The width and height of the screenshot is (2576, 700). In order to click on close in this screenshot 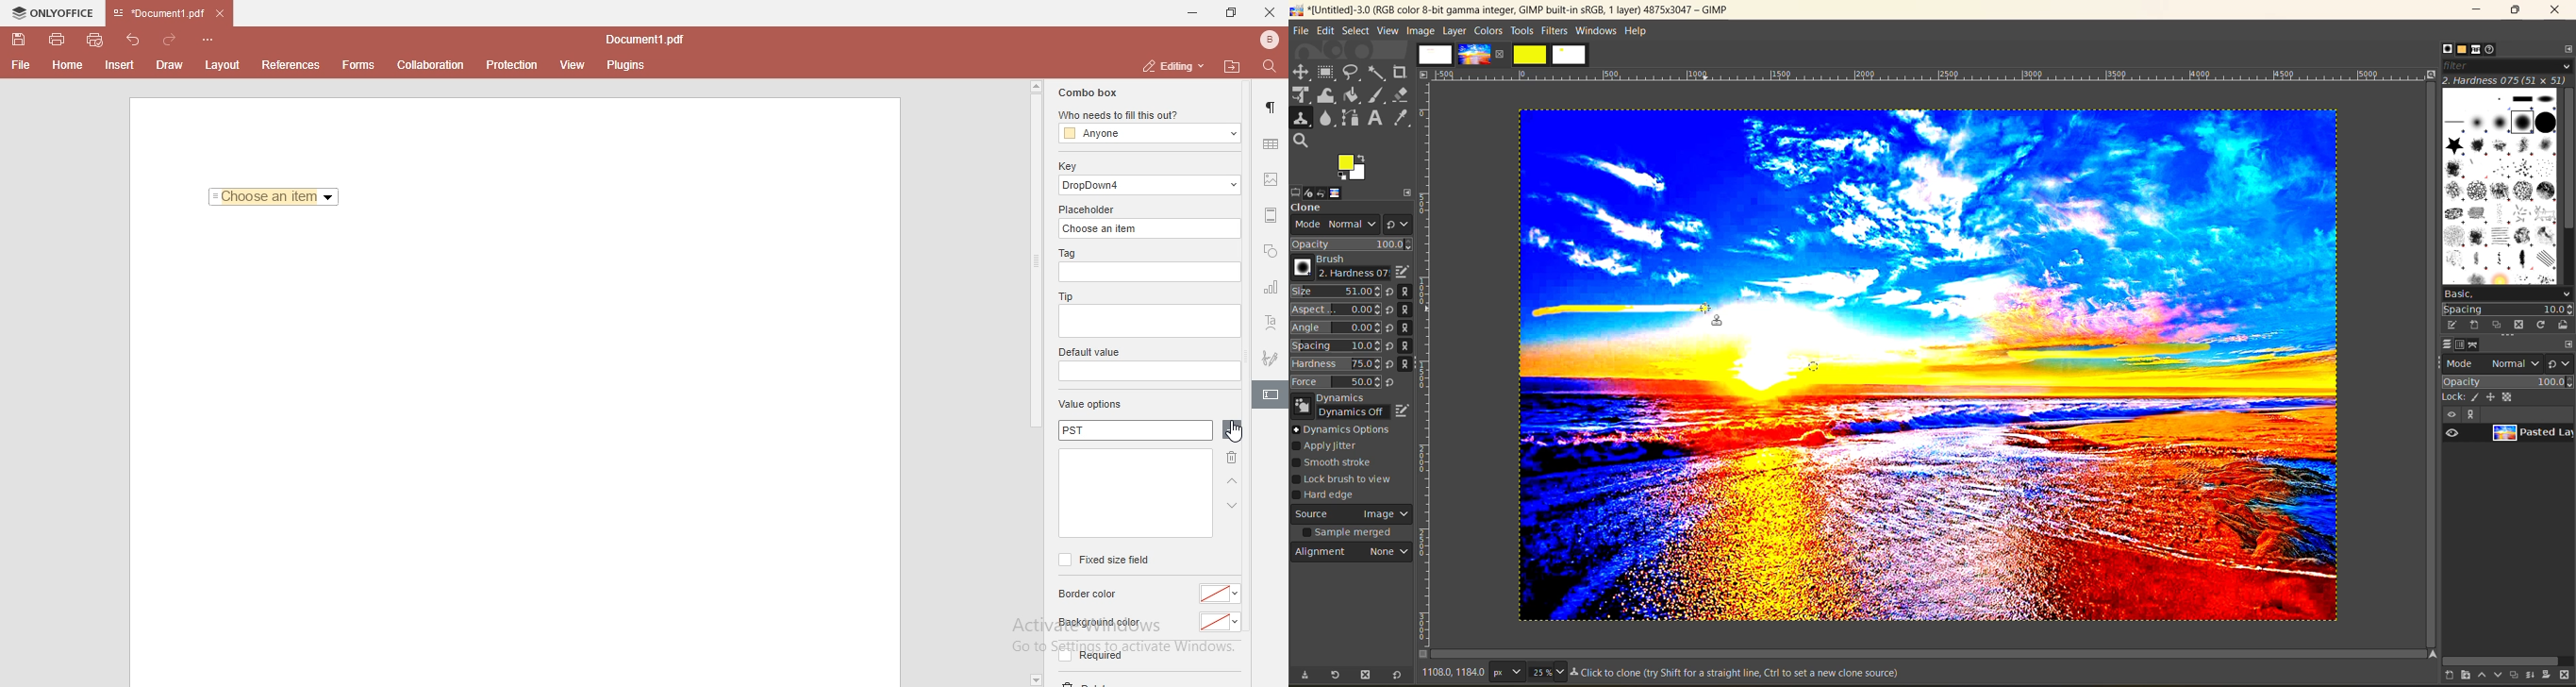, I will do `click(1502, 54)`.